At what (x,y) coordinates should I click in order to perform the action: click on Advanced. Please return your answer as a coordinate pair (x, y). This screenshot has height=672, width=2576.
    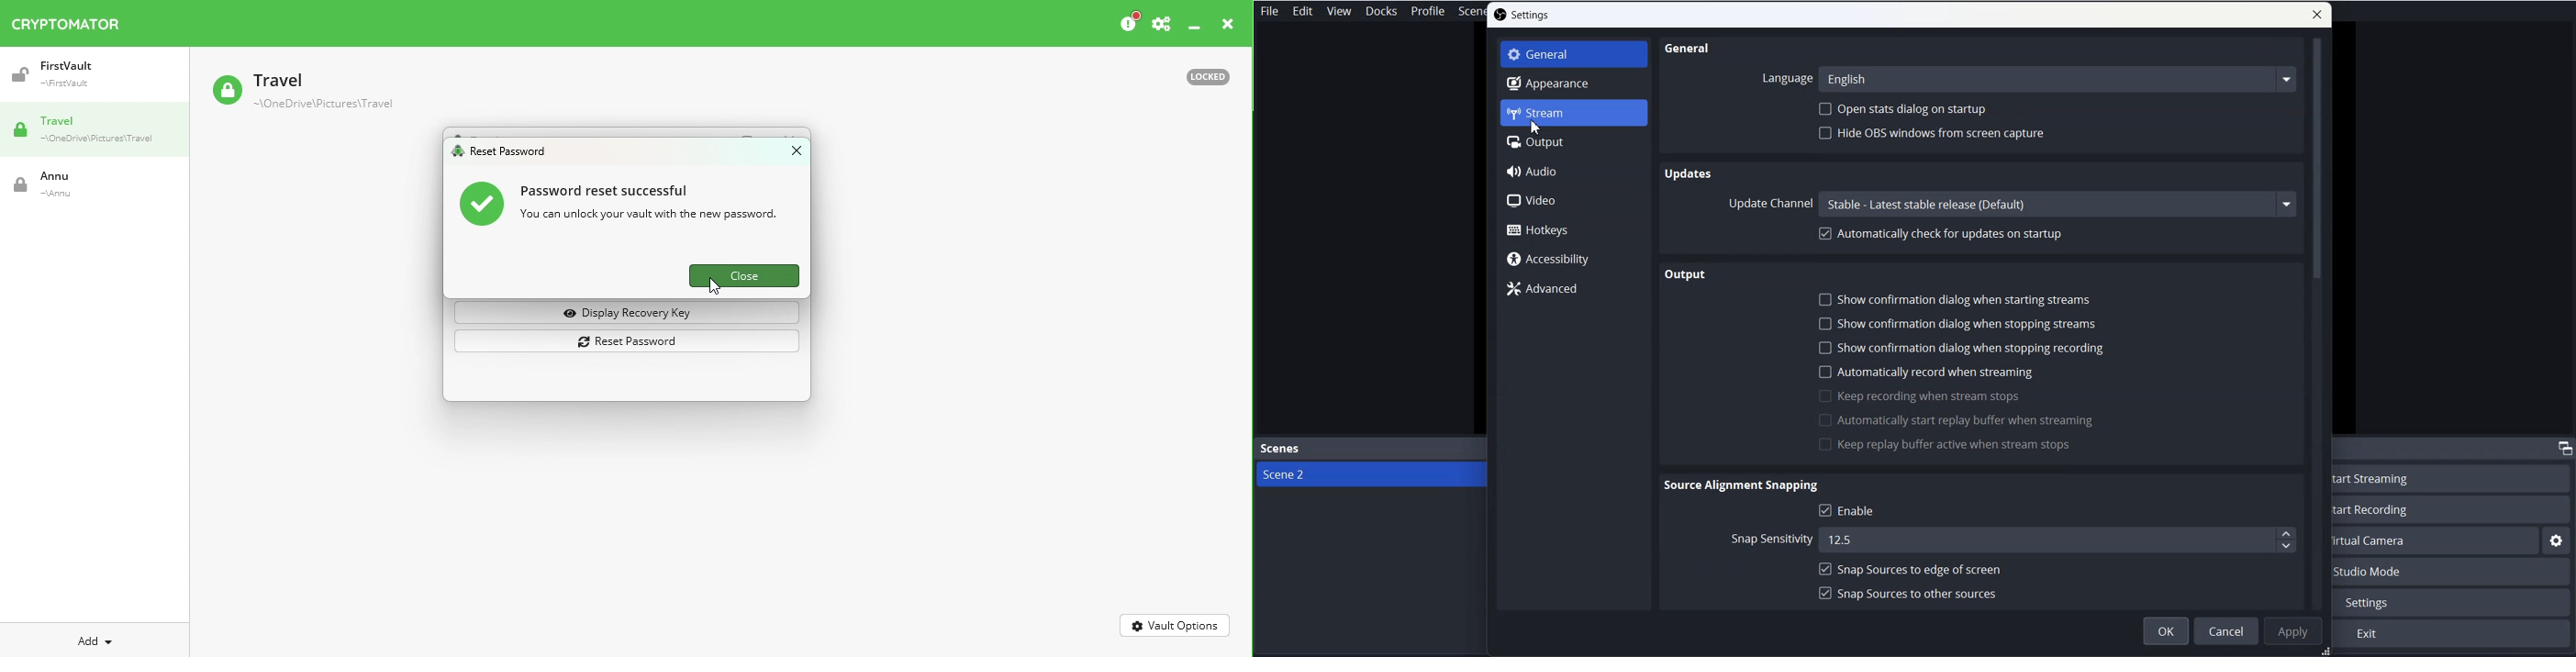
    Looking at the image, I should click on (1572, 288).